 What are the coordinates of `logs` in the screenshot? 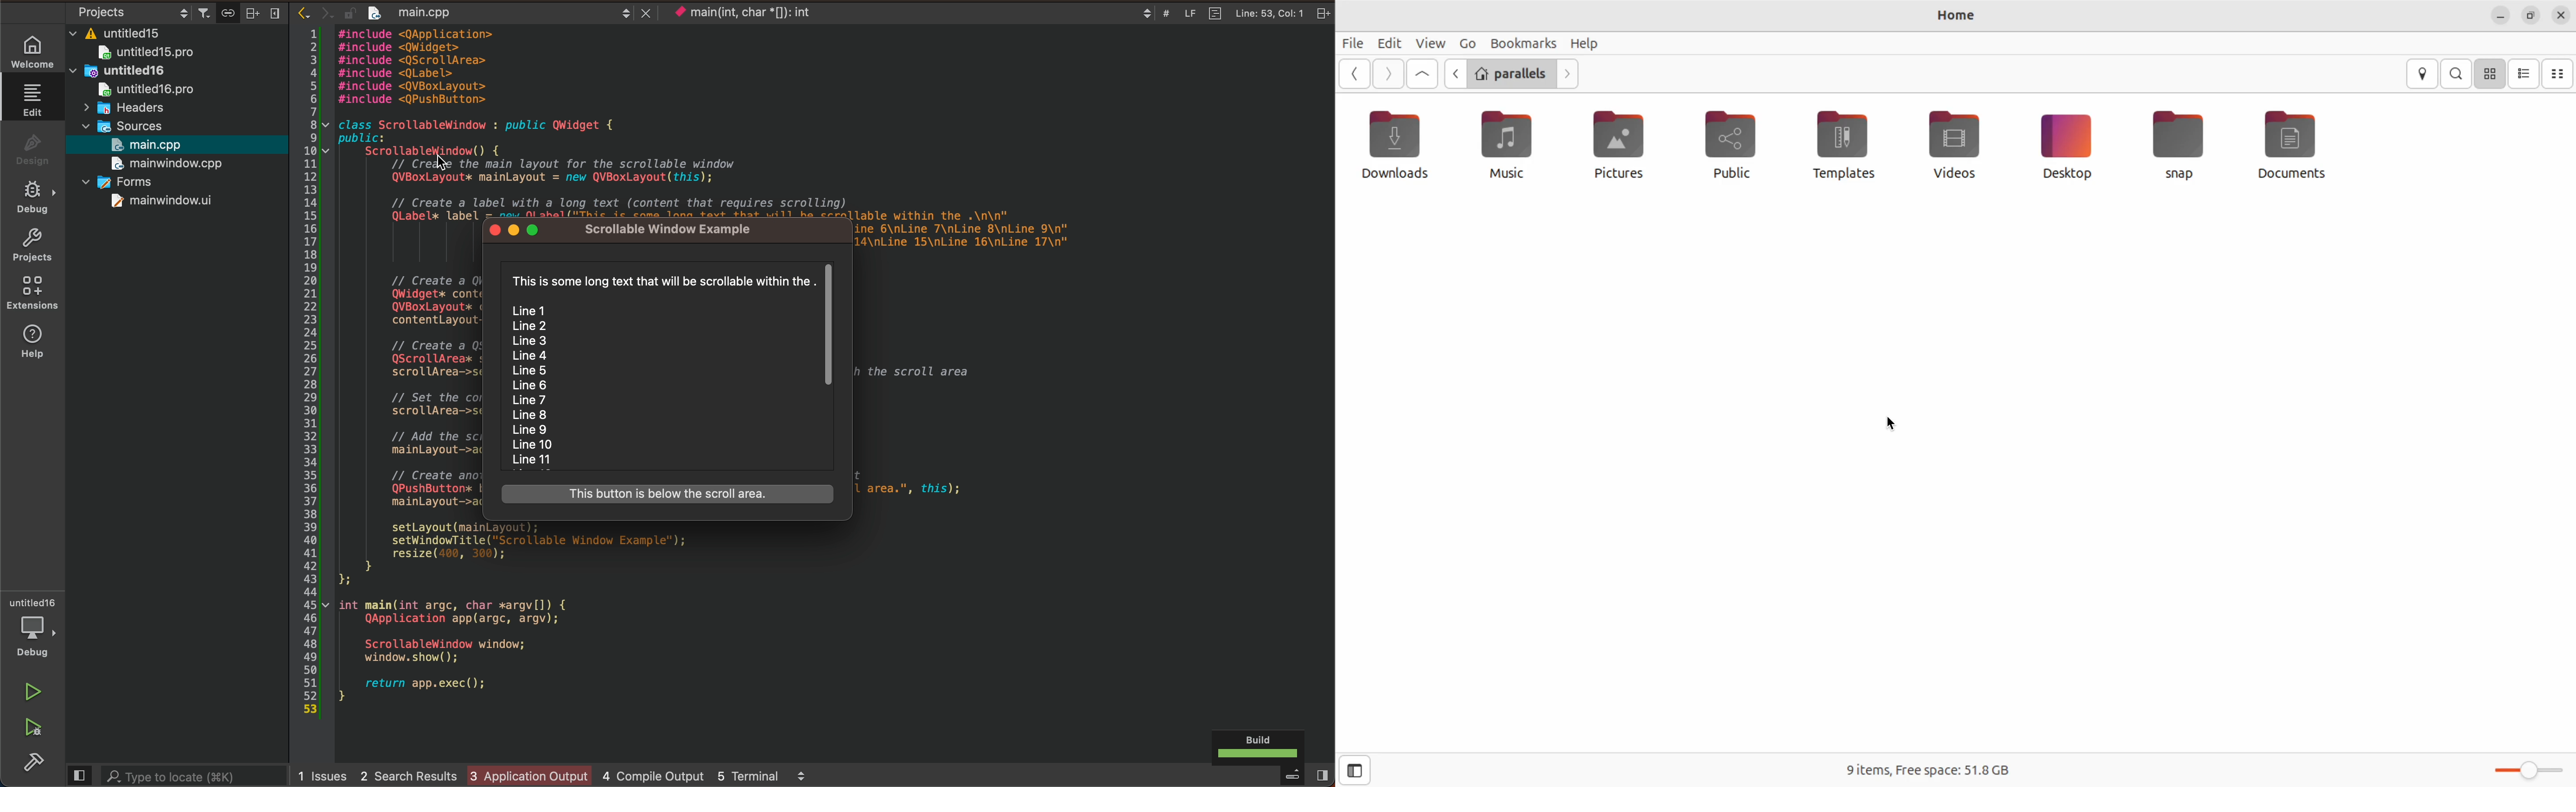 It's located at (564, 774).